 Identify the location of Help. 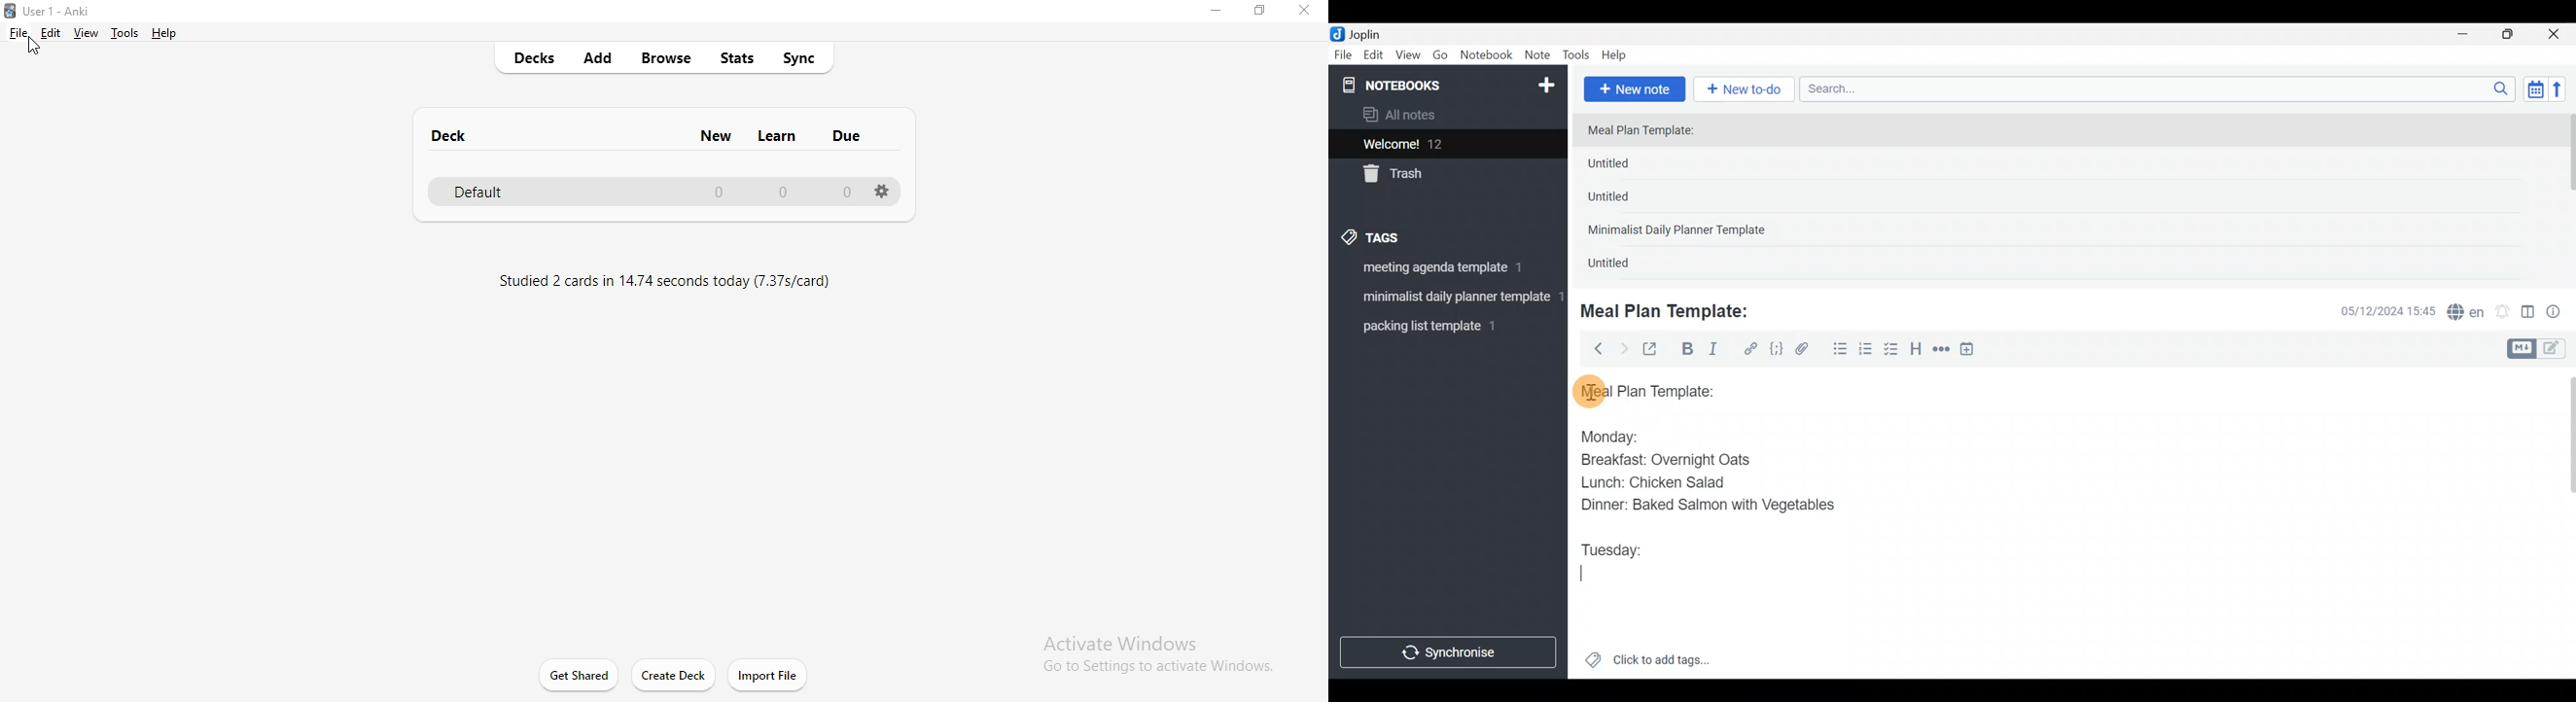
(1619, 53).